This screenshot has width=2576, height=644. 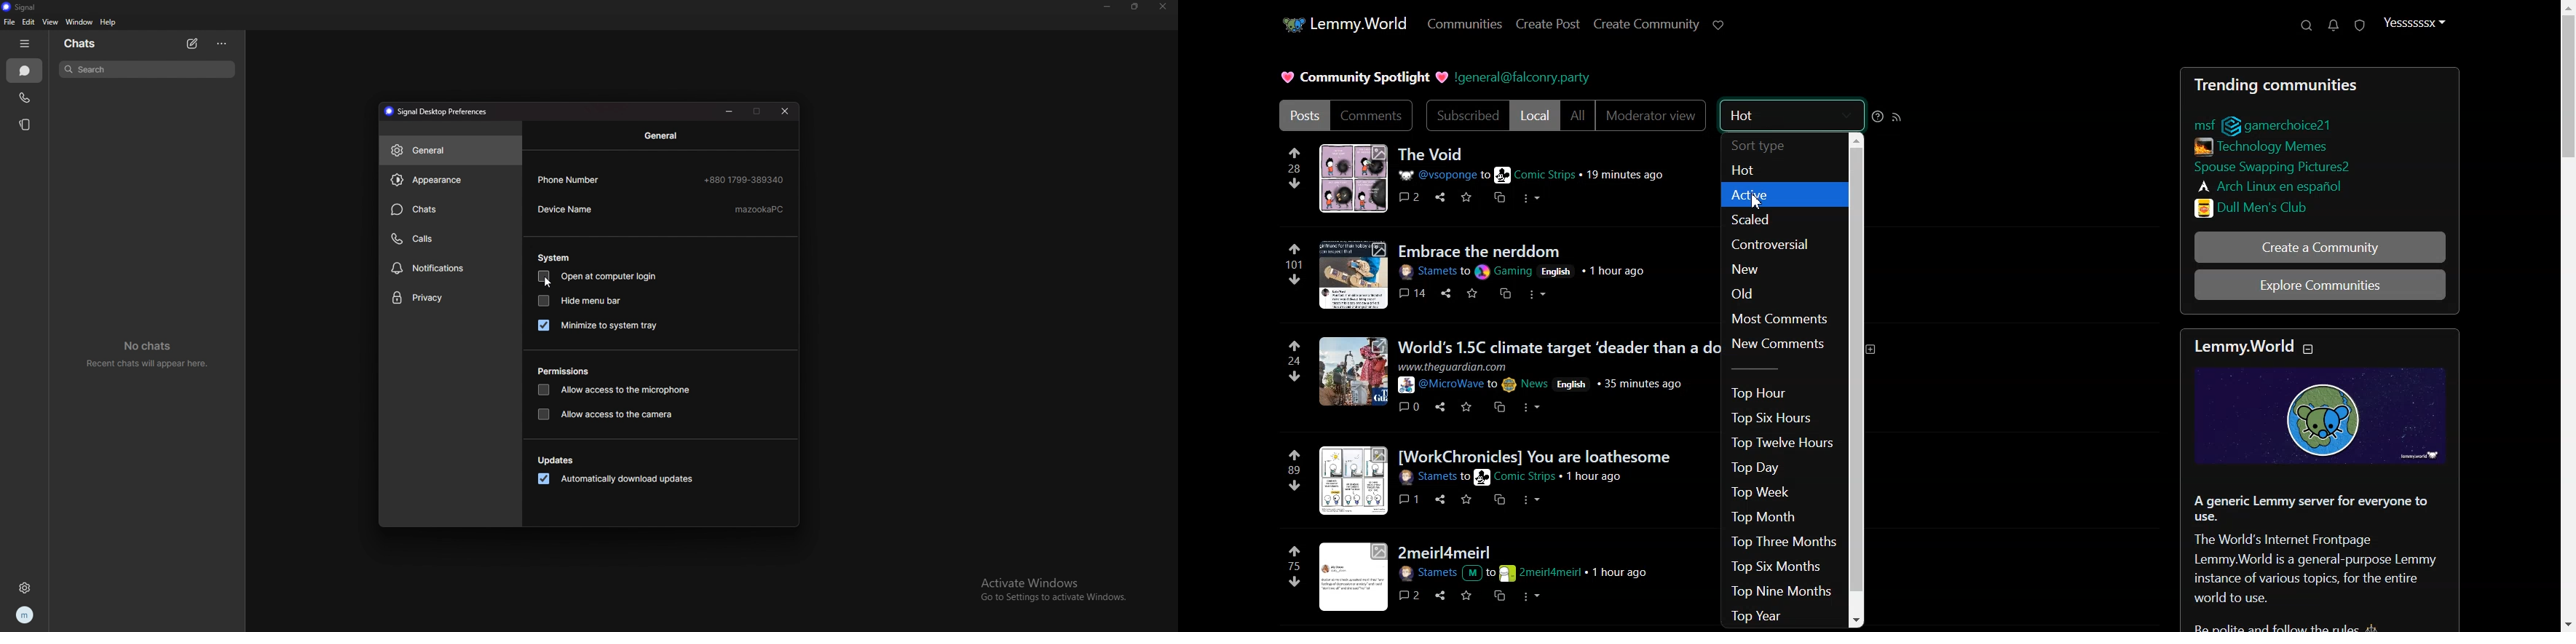 I want to click on stories, so click(x=26, y=124).